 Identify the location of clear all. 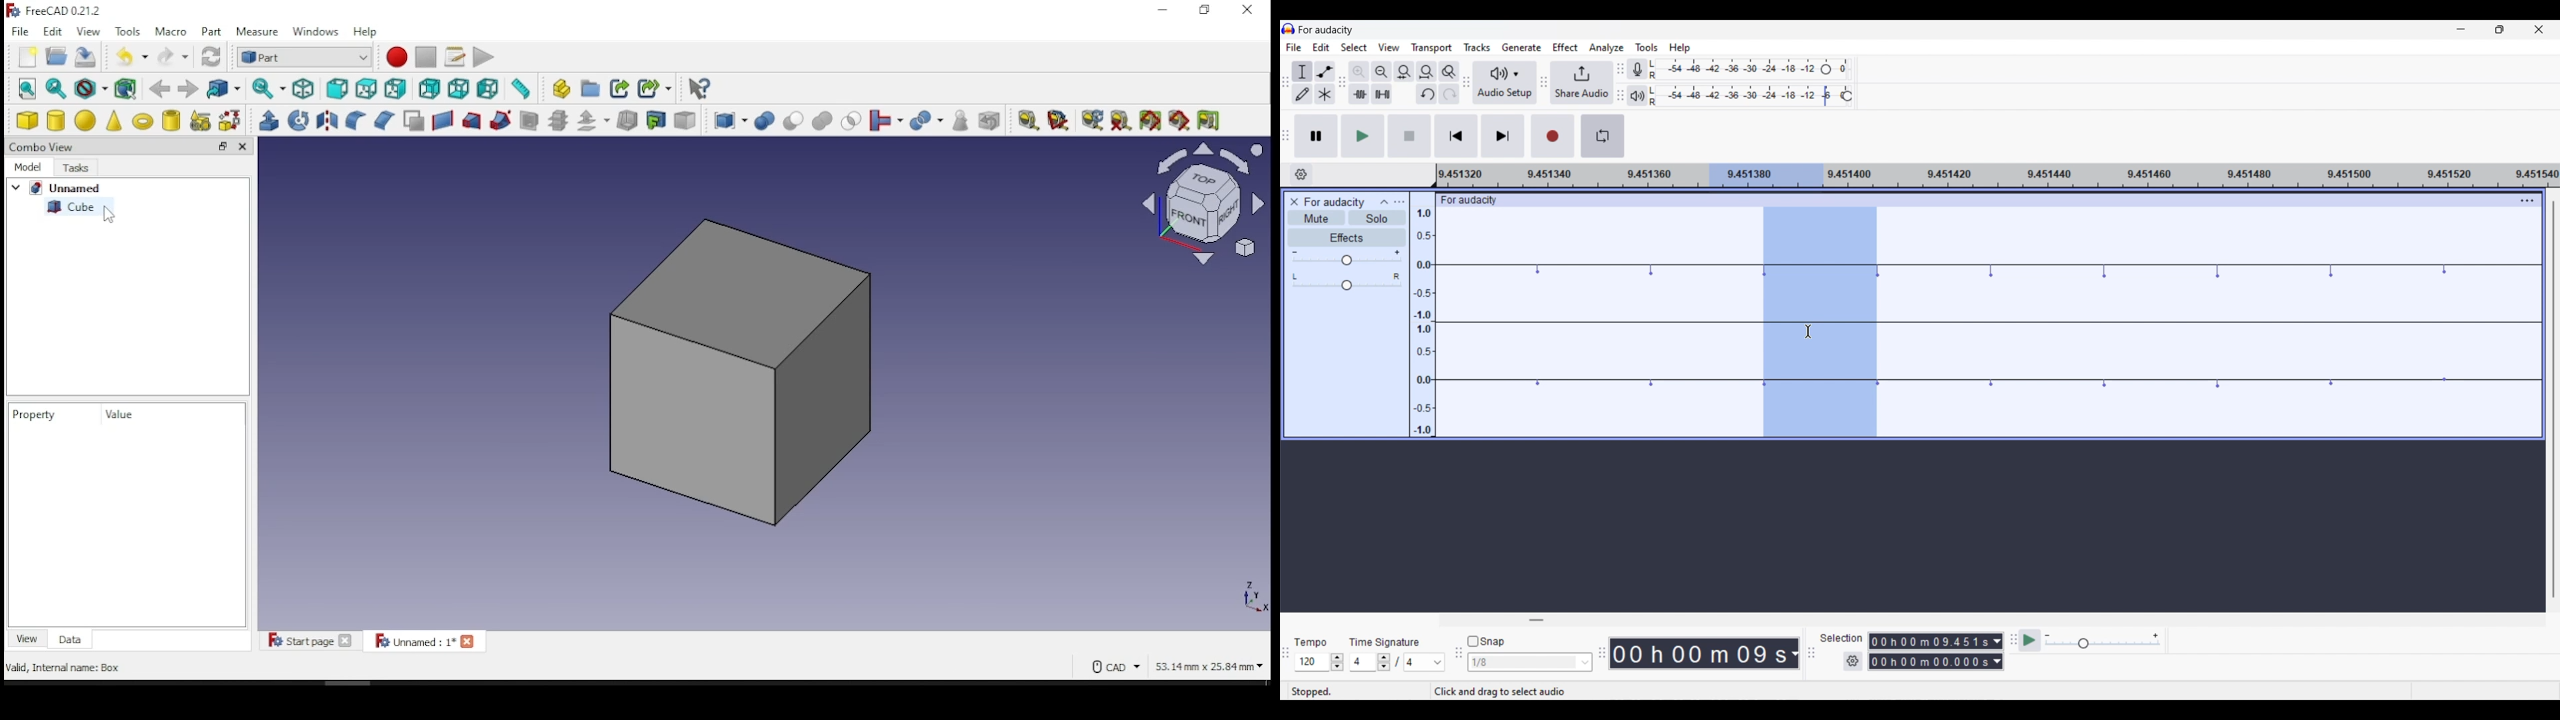
(1120, 119).